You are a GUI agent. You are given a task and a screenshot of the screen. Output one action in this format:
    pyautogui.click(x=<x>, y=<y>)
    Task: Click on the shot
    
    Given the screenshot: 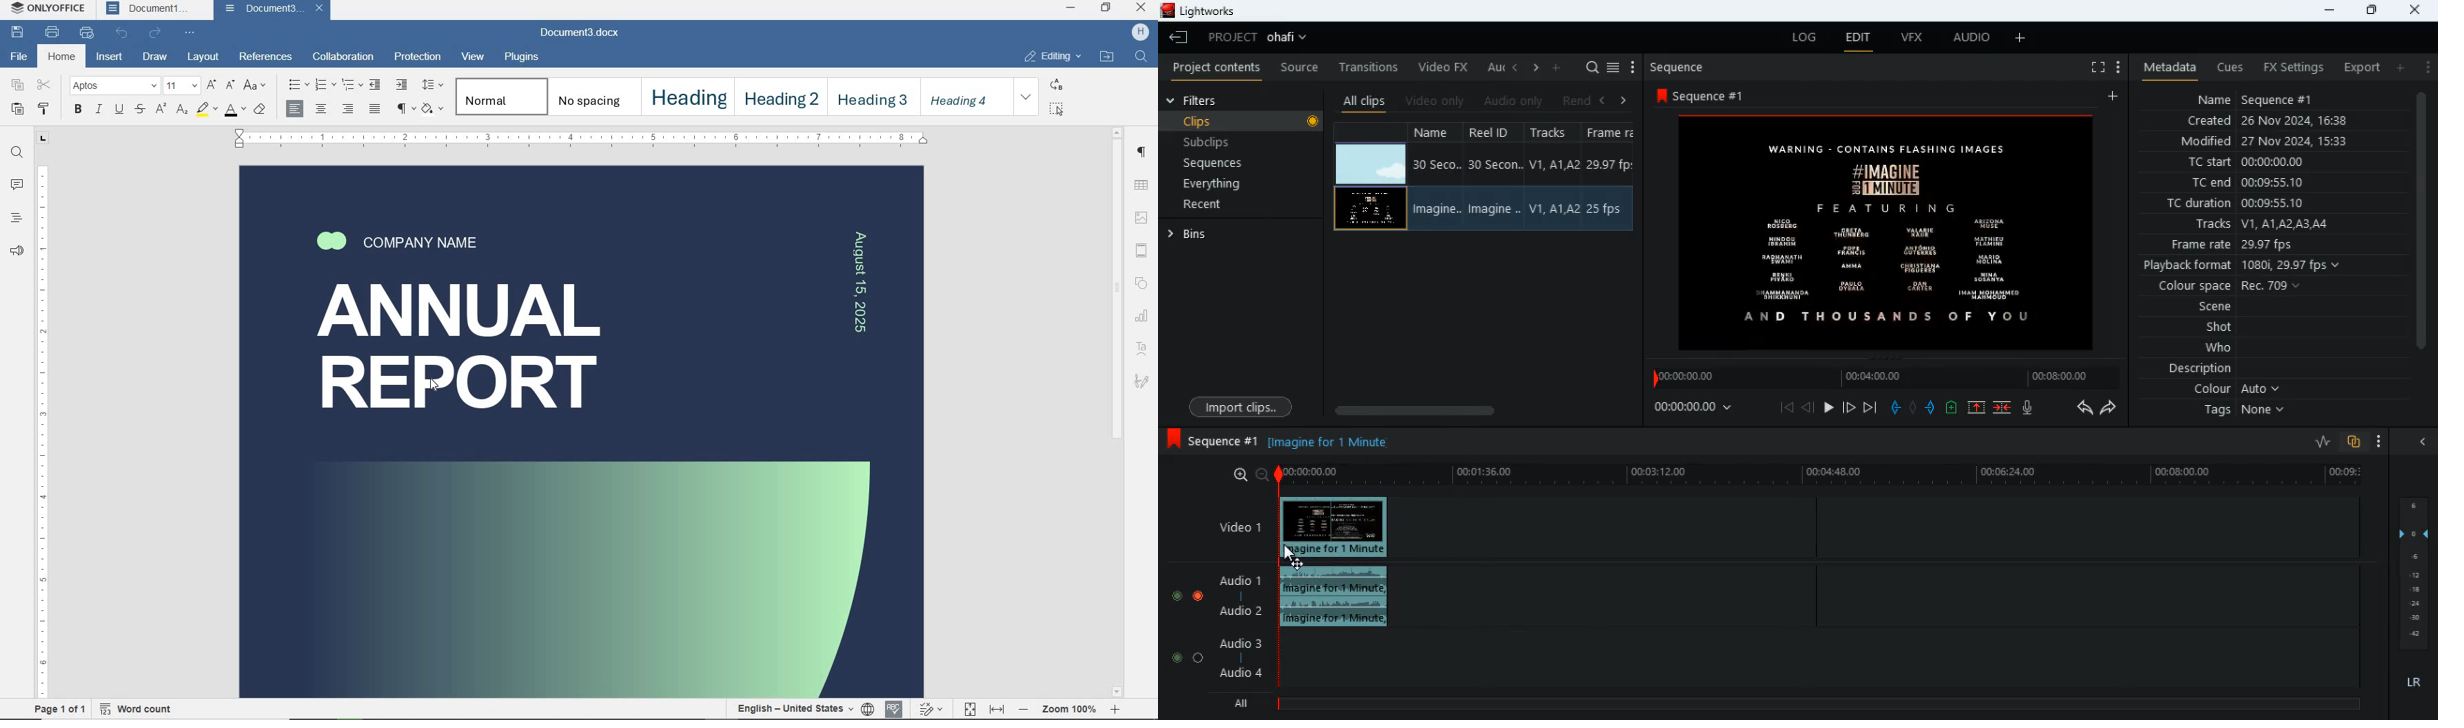 What is the action you would take?
    pyautogui.click(x=2219, y=328)
    